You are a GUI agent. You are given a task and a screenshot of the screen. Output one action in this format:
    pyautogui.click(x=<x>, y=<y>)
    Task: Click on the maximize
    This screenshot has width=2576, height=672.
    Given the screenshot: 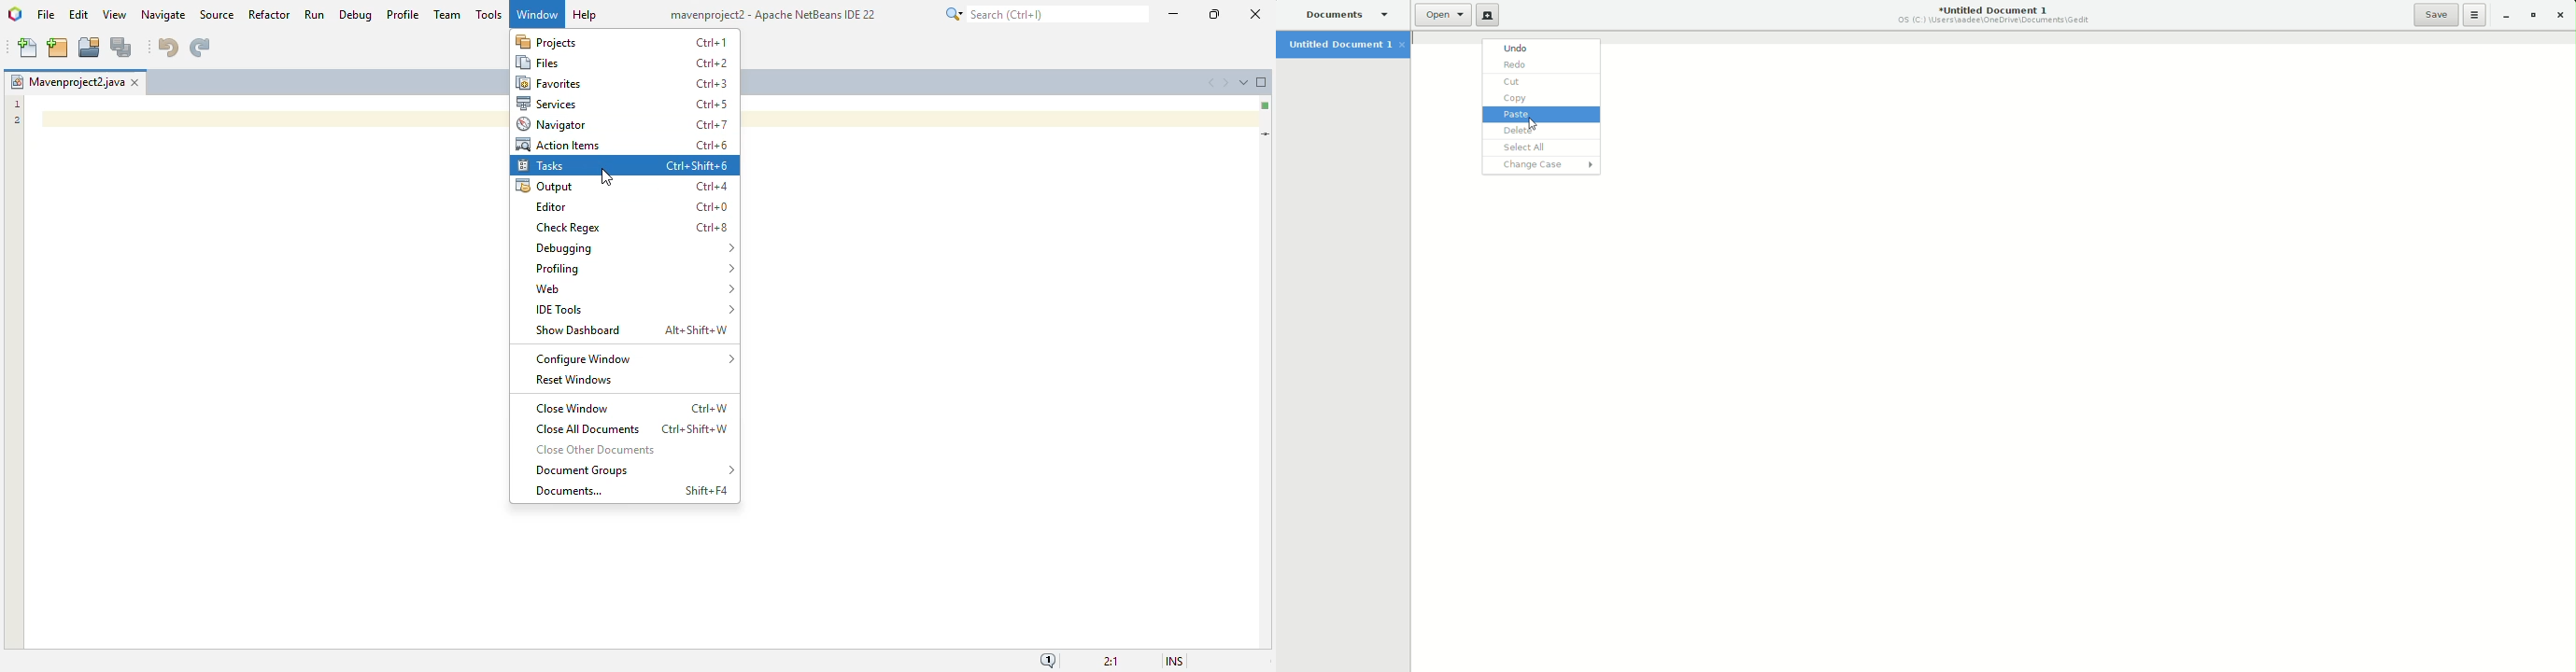 What is the action you would take?
    pyautogui.click(x=1214, y=14)
    